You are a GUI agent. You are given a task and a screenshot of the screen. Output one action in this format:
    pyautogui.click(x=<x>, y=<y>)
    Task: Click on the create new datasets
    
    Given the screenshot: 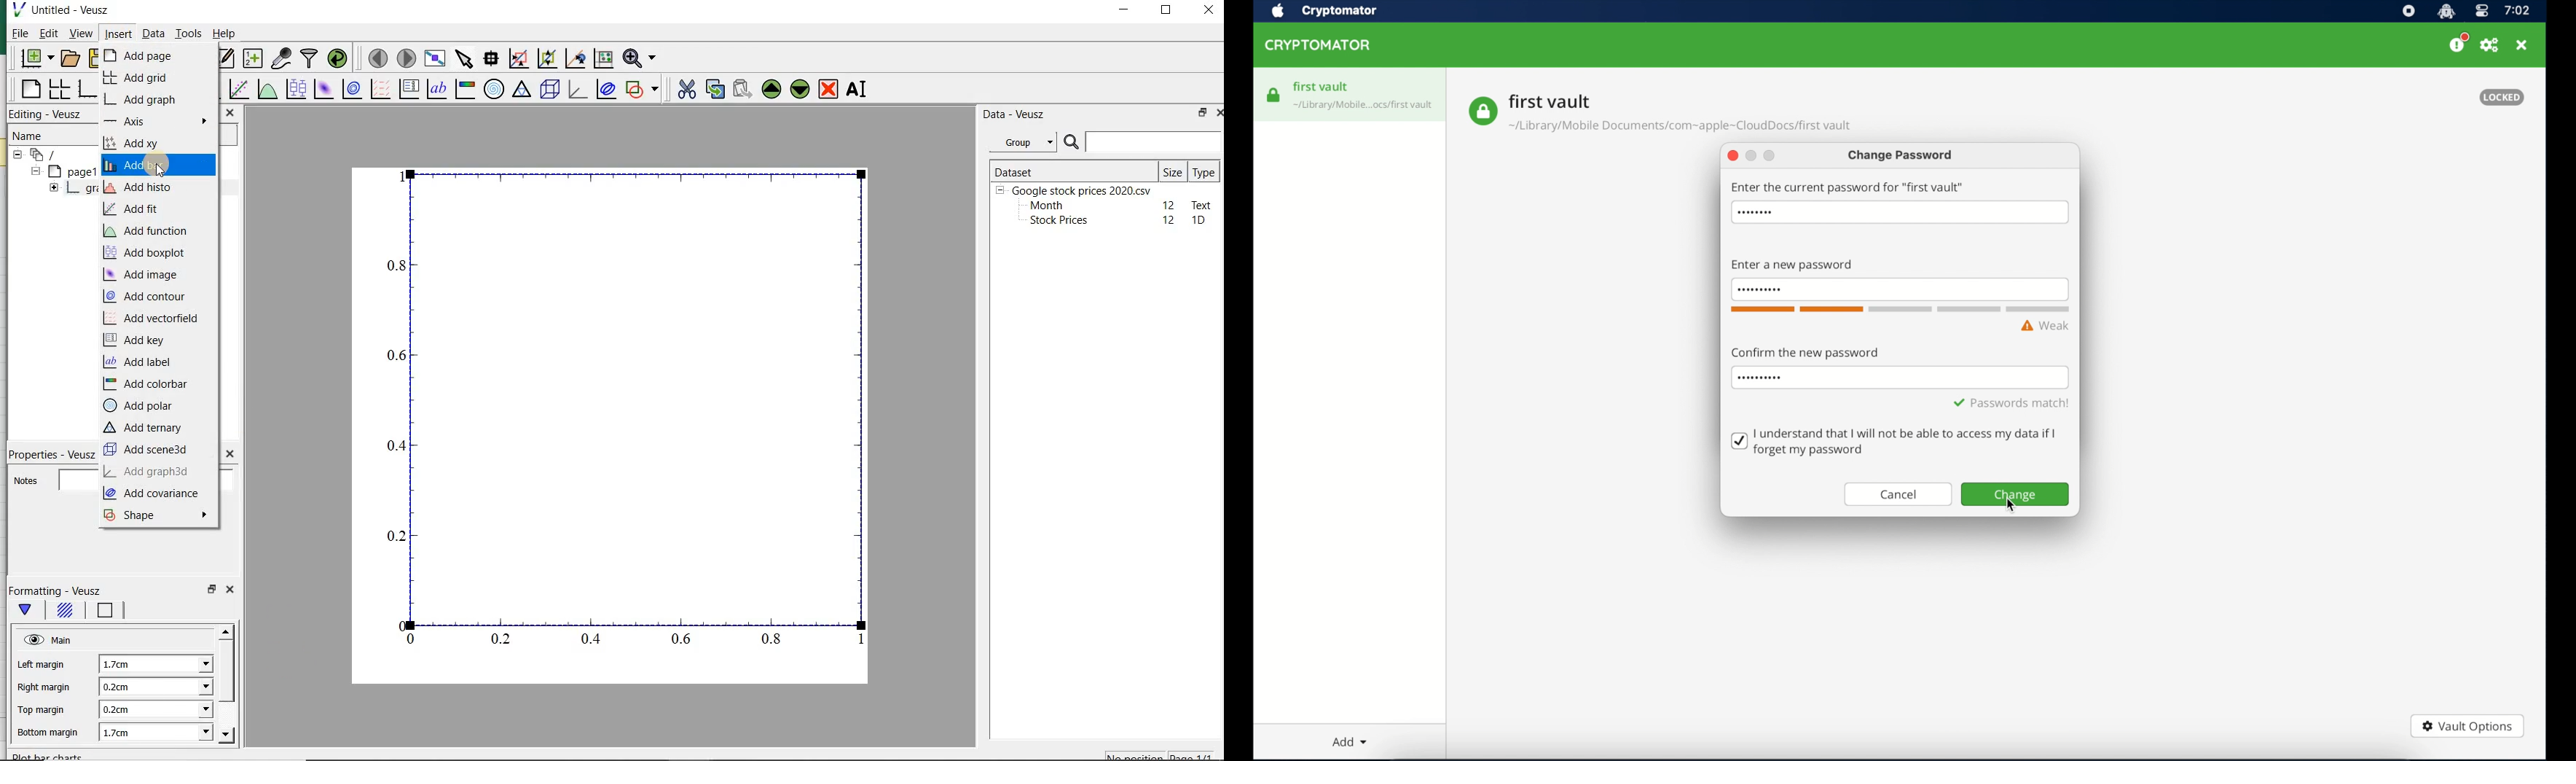 What is the action you would take?
    pyautogui.click(x=253, y=59)
    